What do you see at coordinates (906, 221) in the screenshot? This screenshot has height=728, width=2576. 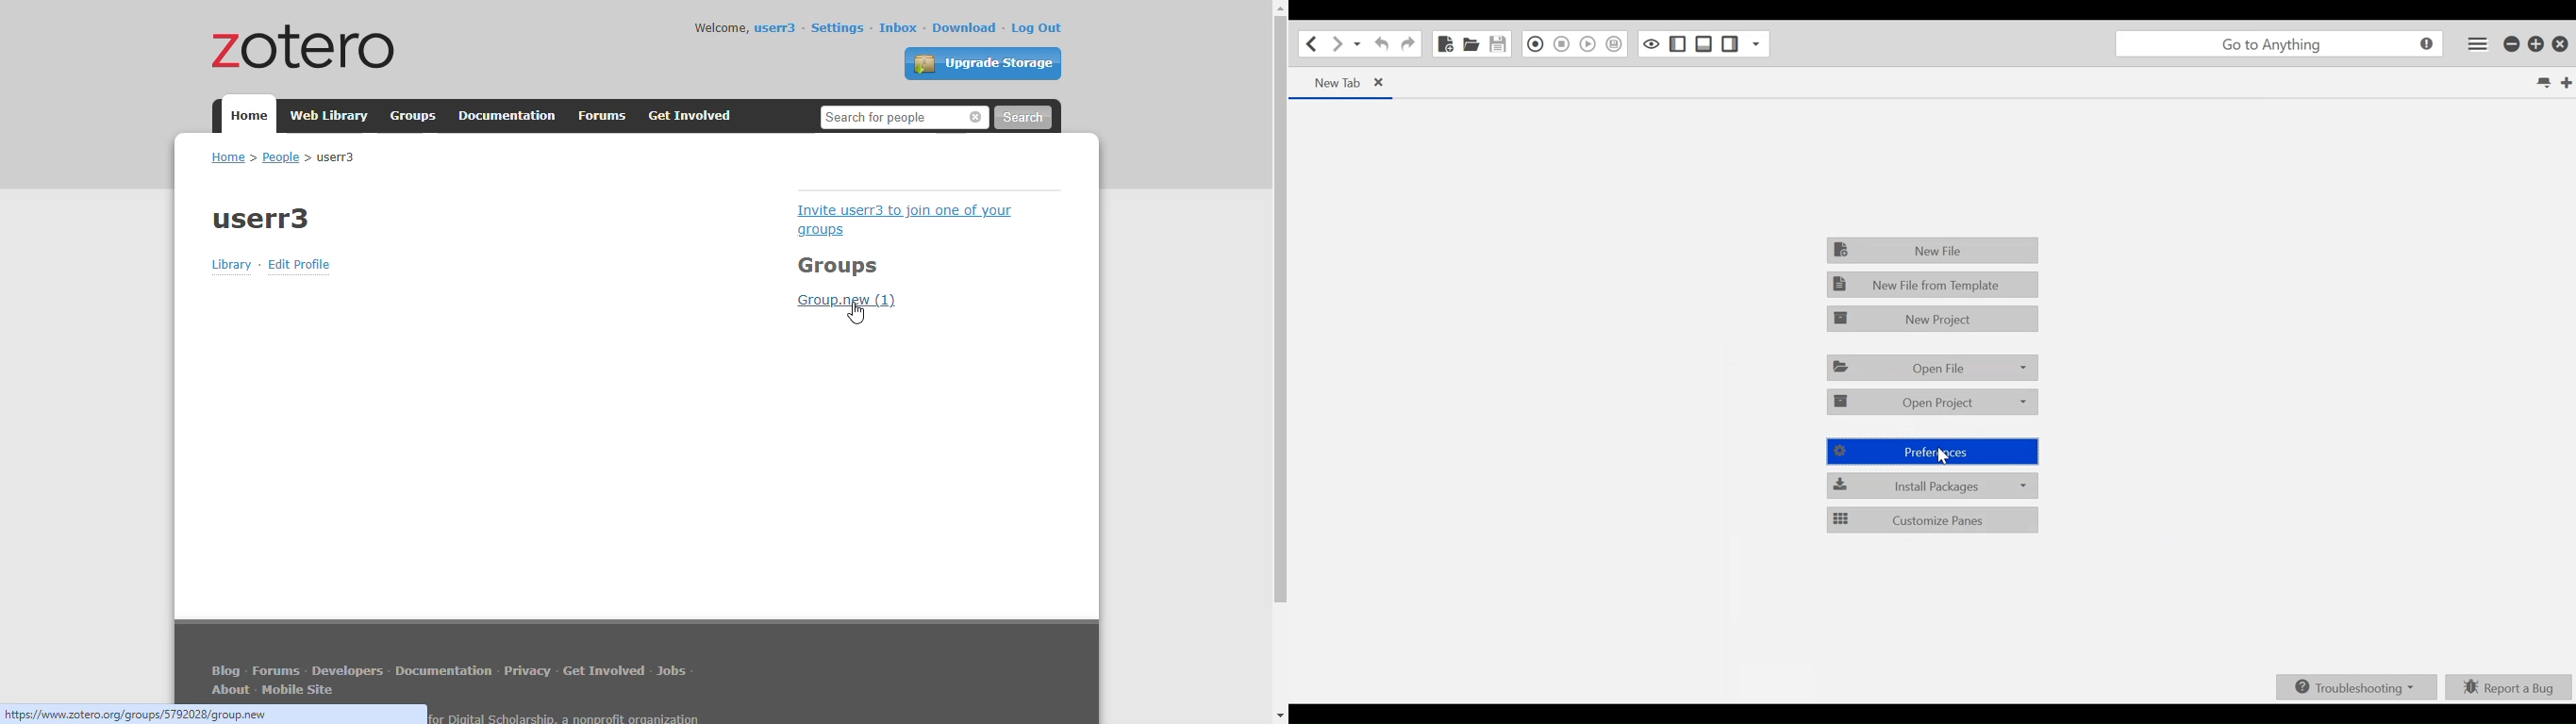 I see `invite userr3 to join one of your groups` at bounding box center [906, 221].